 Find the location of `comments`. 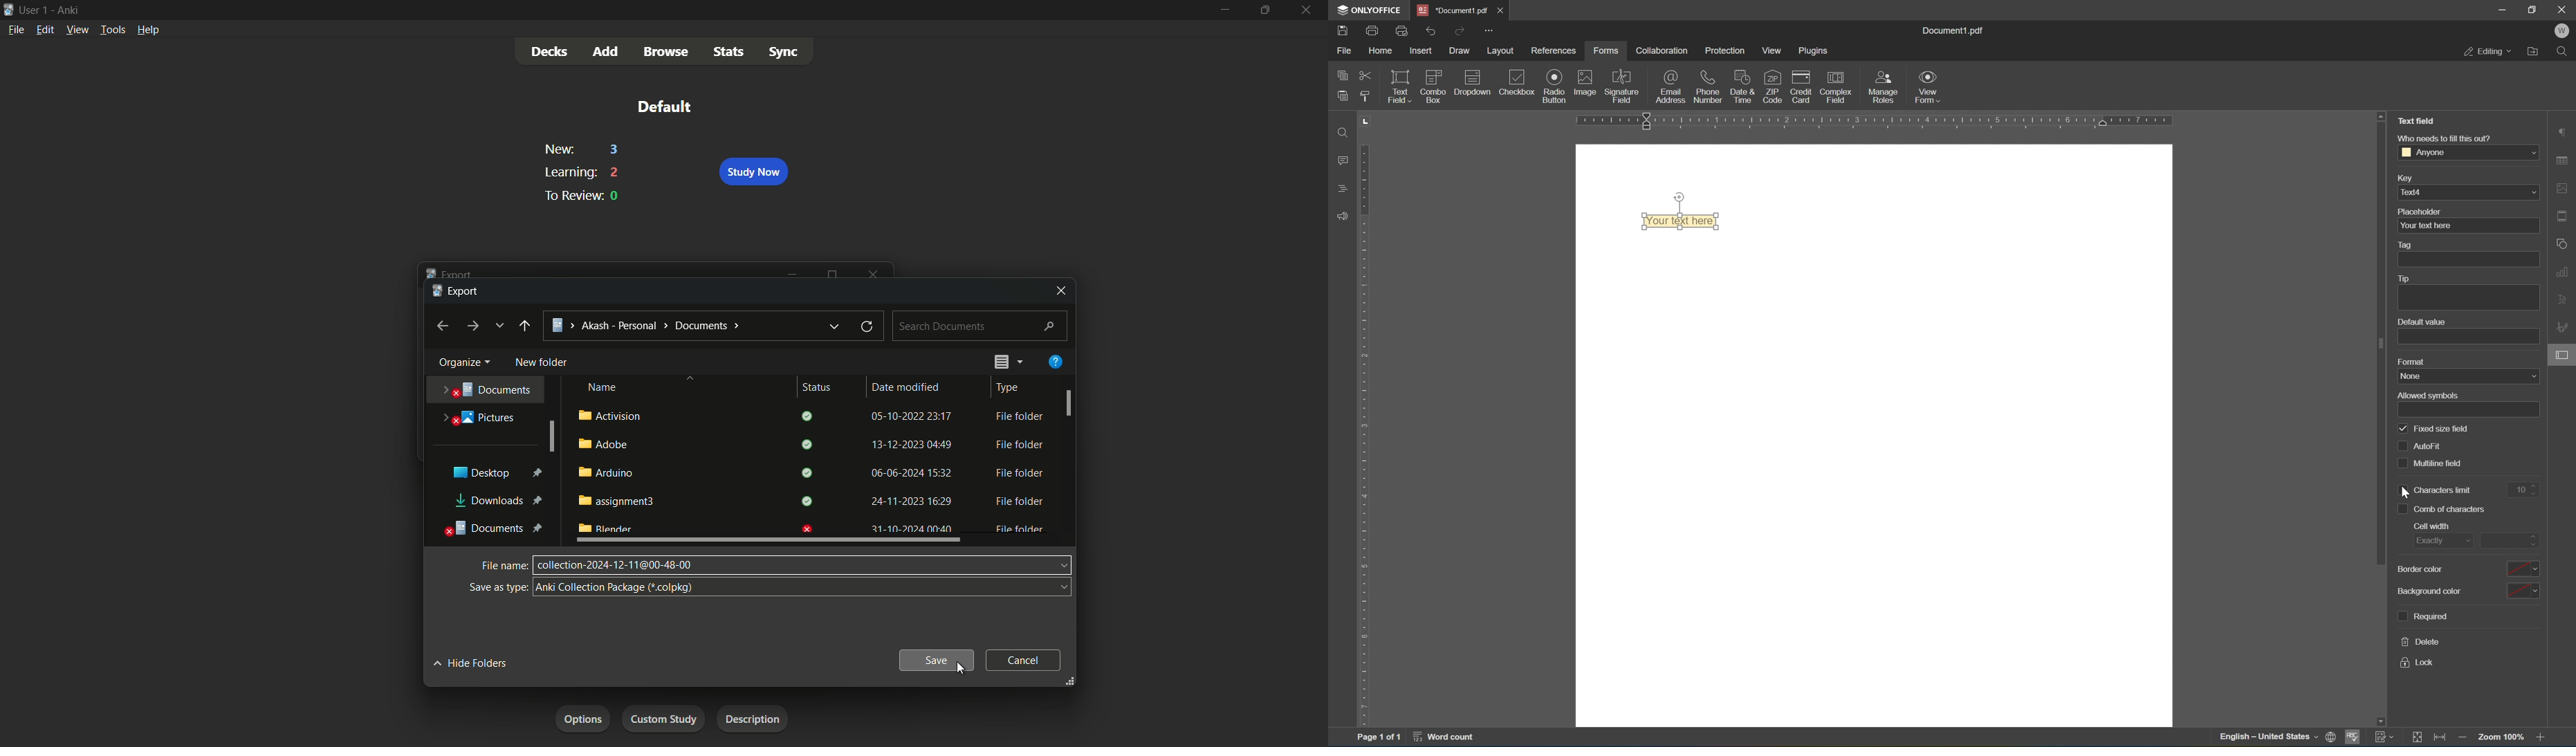

comments is located at coordinates (1343, 160).